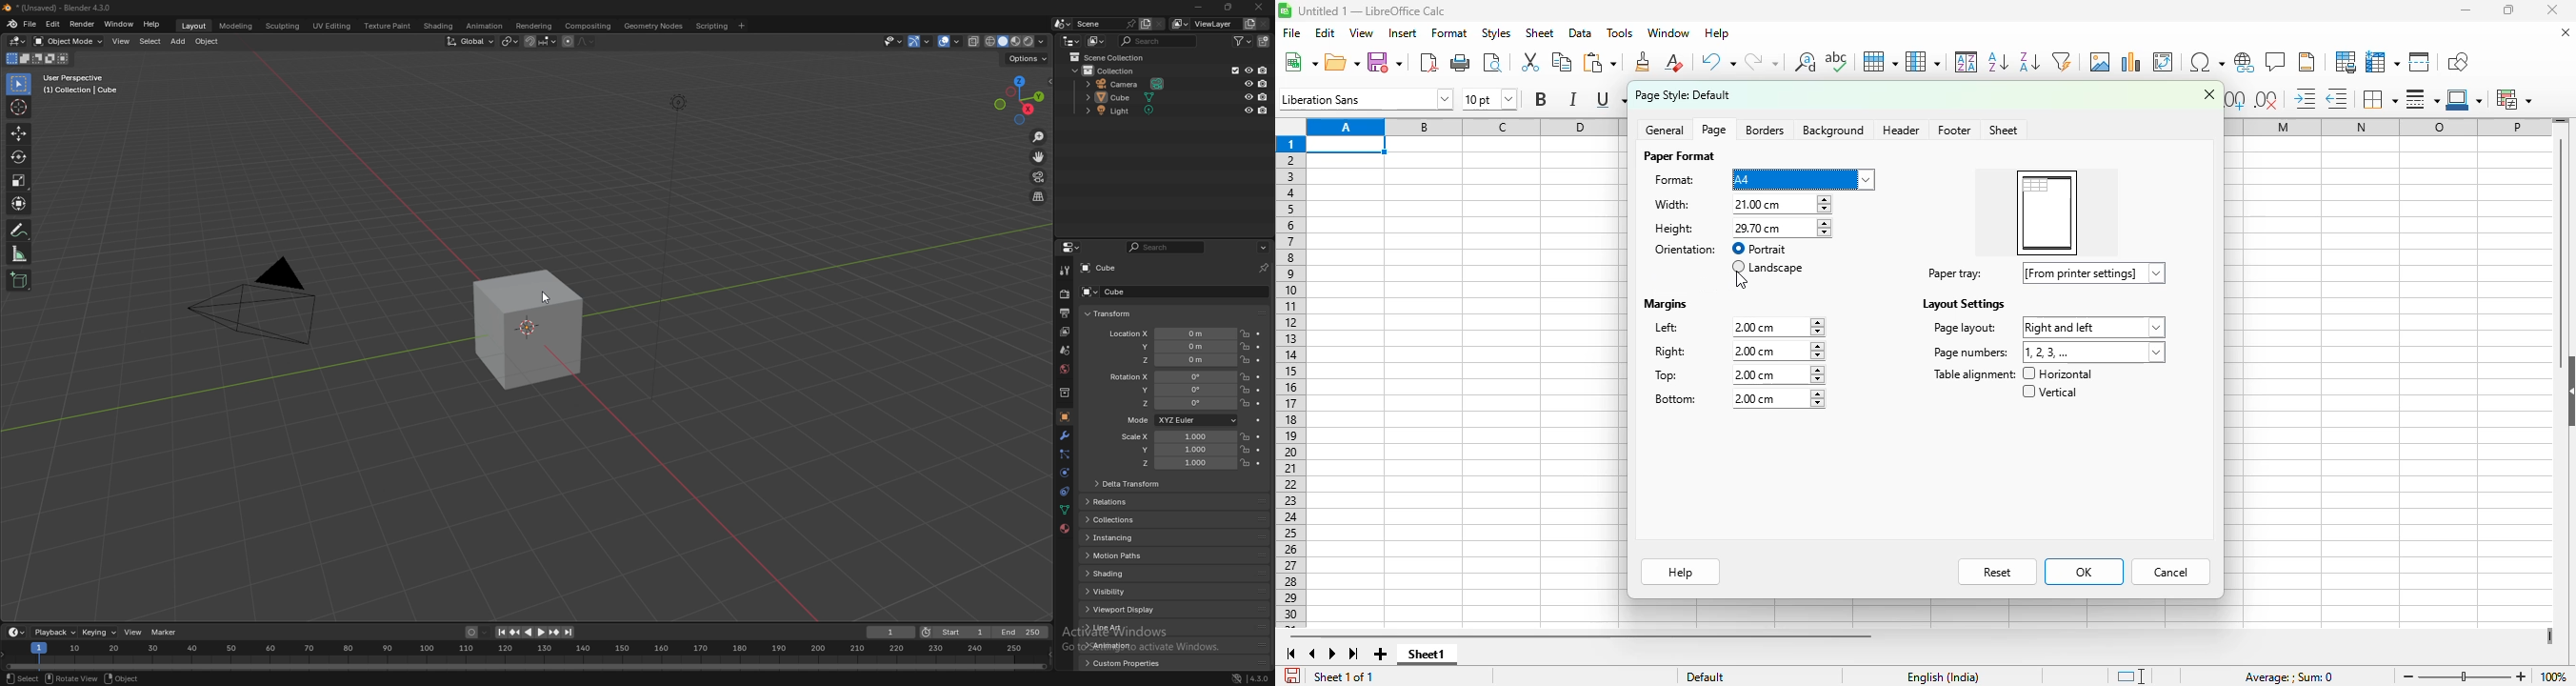 The width and height of the screenshot is (2576, 700). What do you see at coordinates (1497, 33) in the screenshot?
I see `styles` at bounding box center [1497, 33].